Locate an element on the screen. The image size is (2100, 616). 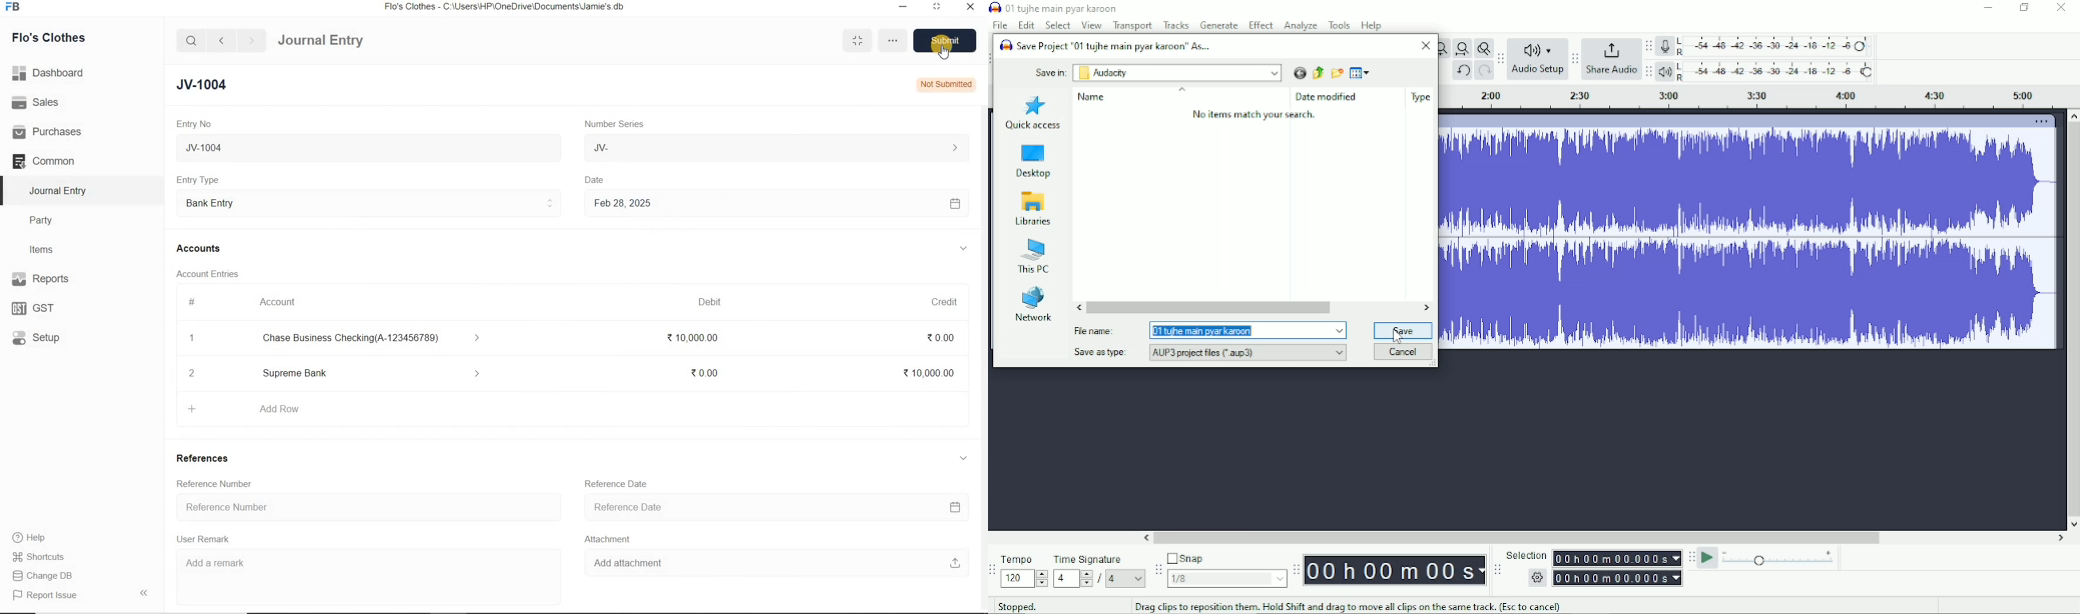
GST is located at coordinates (38, 307).